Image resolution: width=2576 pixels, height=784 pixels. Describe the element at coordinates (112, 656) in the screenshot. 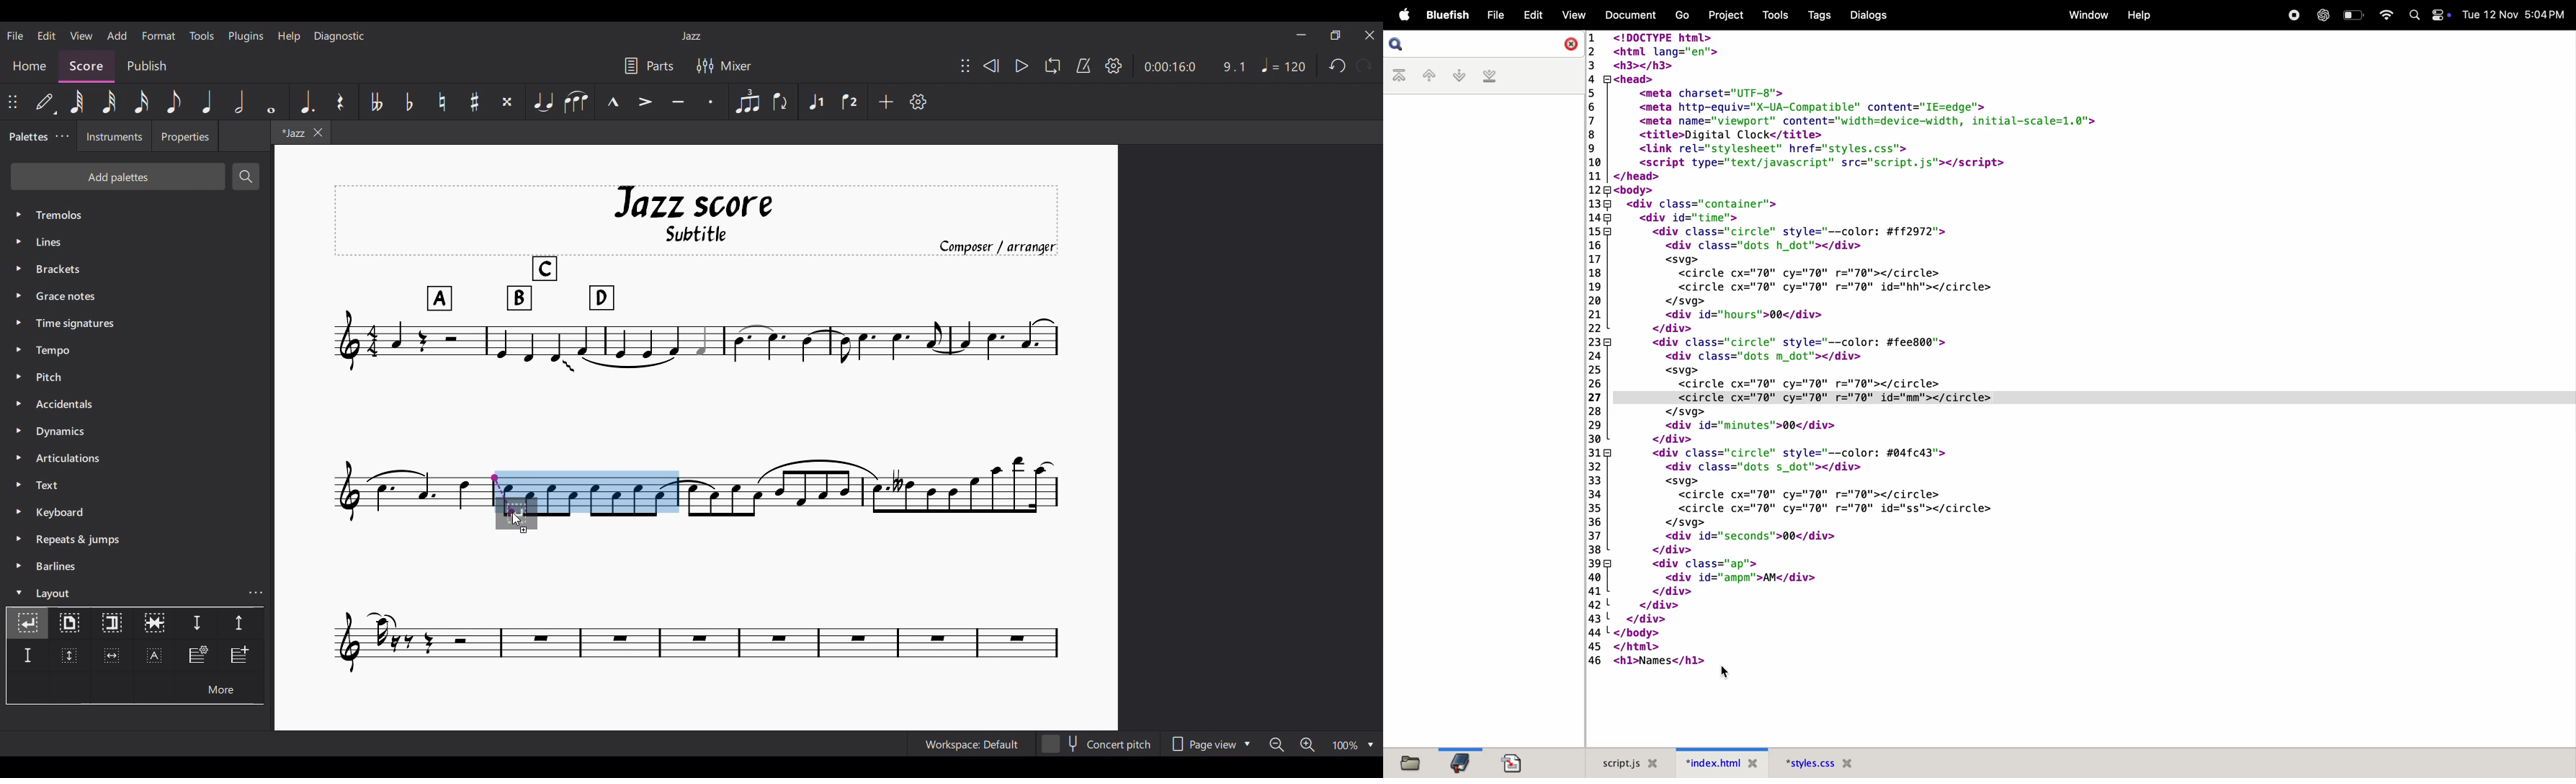

I see `Insert horizontal frame` at that location.